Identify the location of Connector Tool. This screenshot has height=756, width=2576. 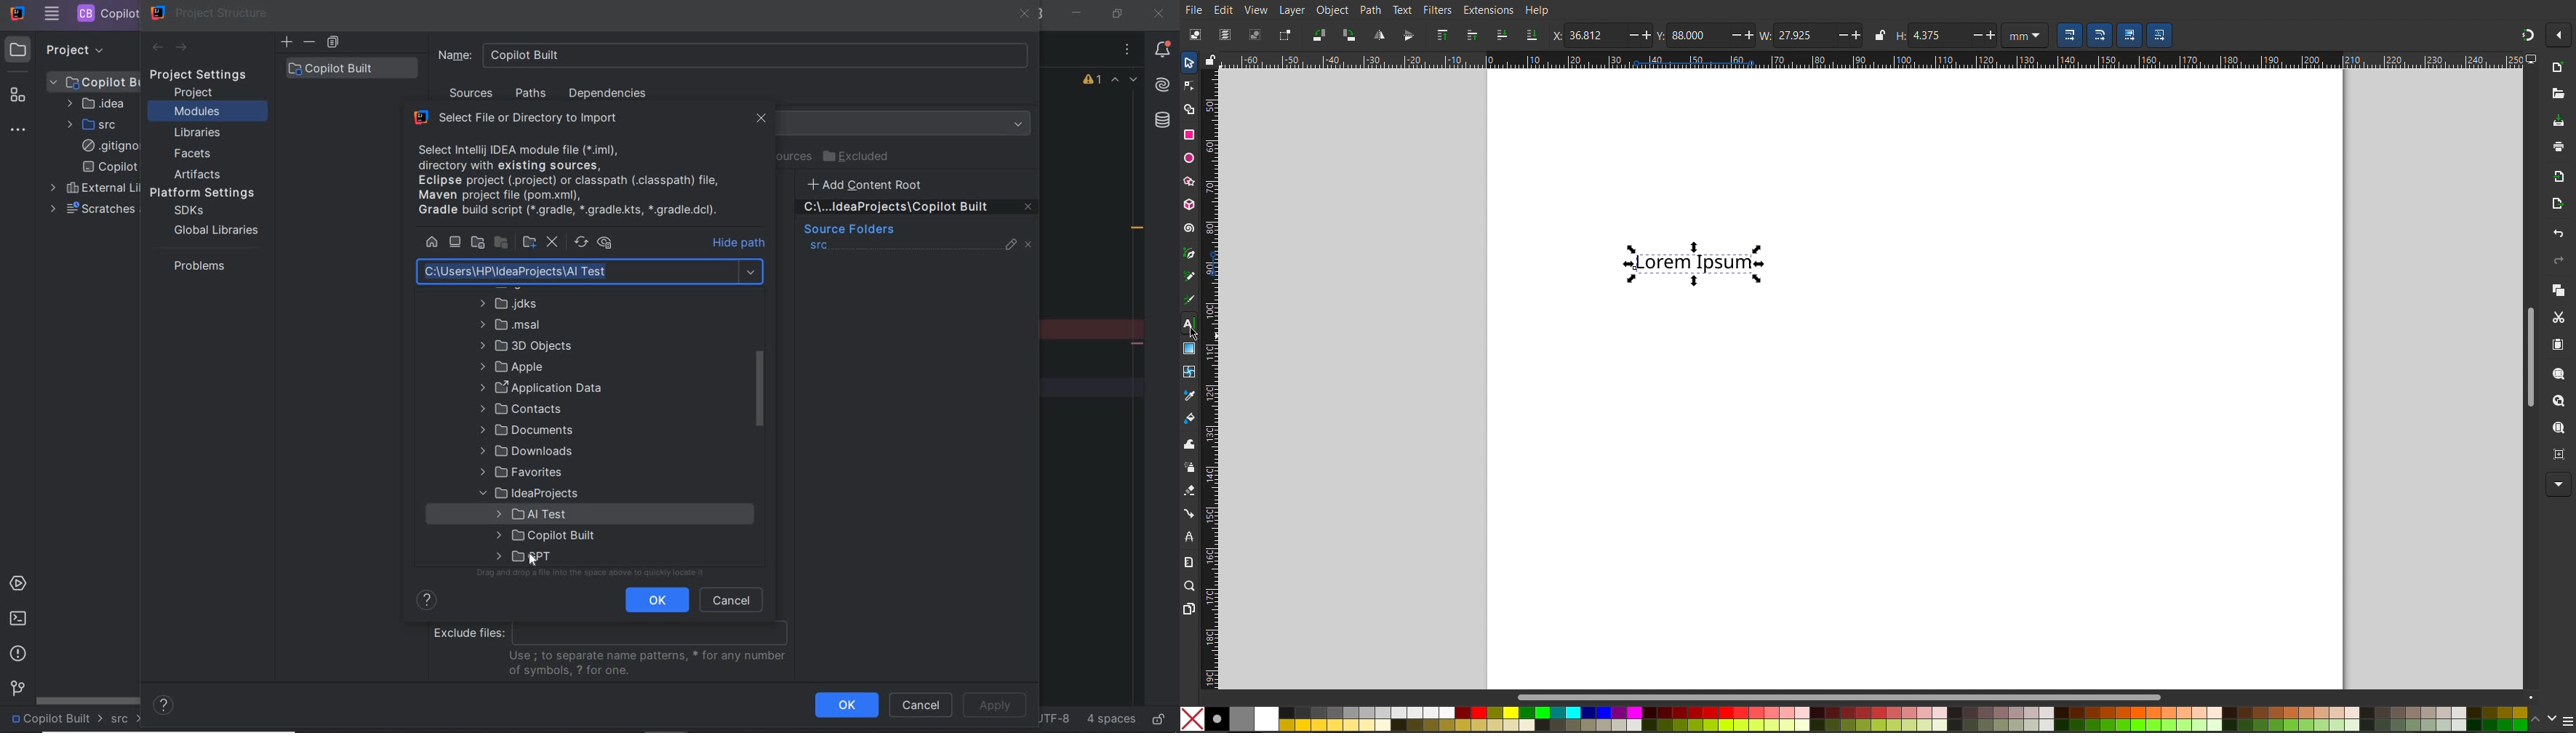
(1190, 513).